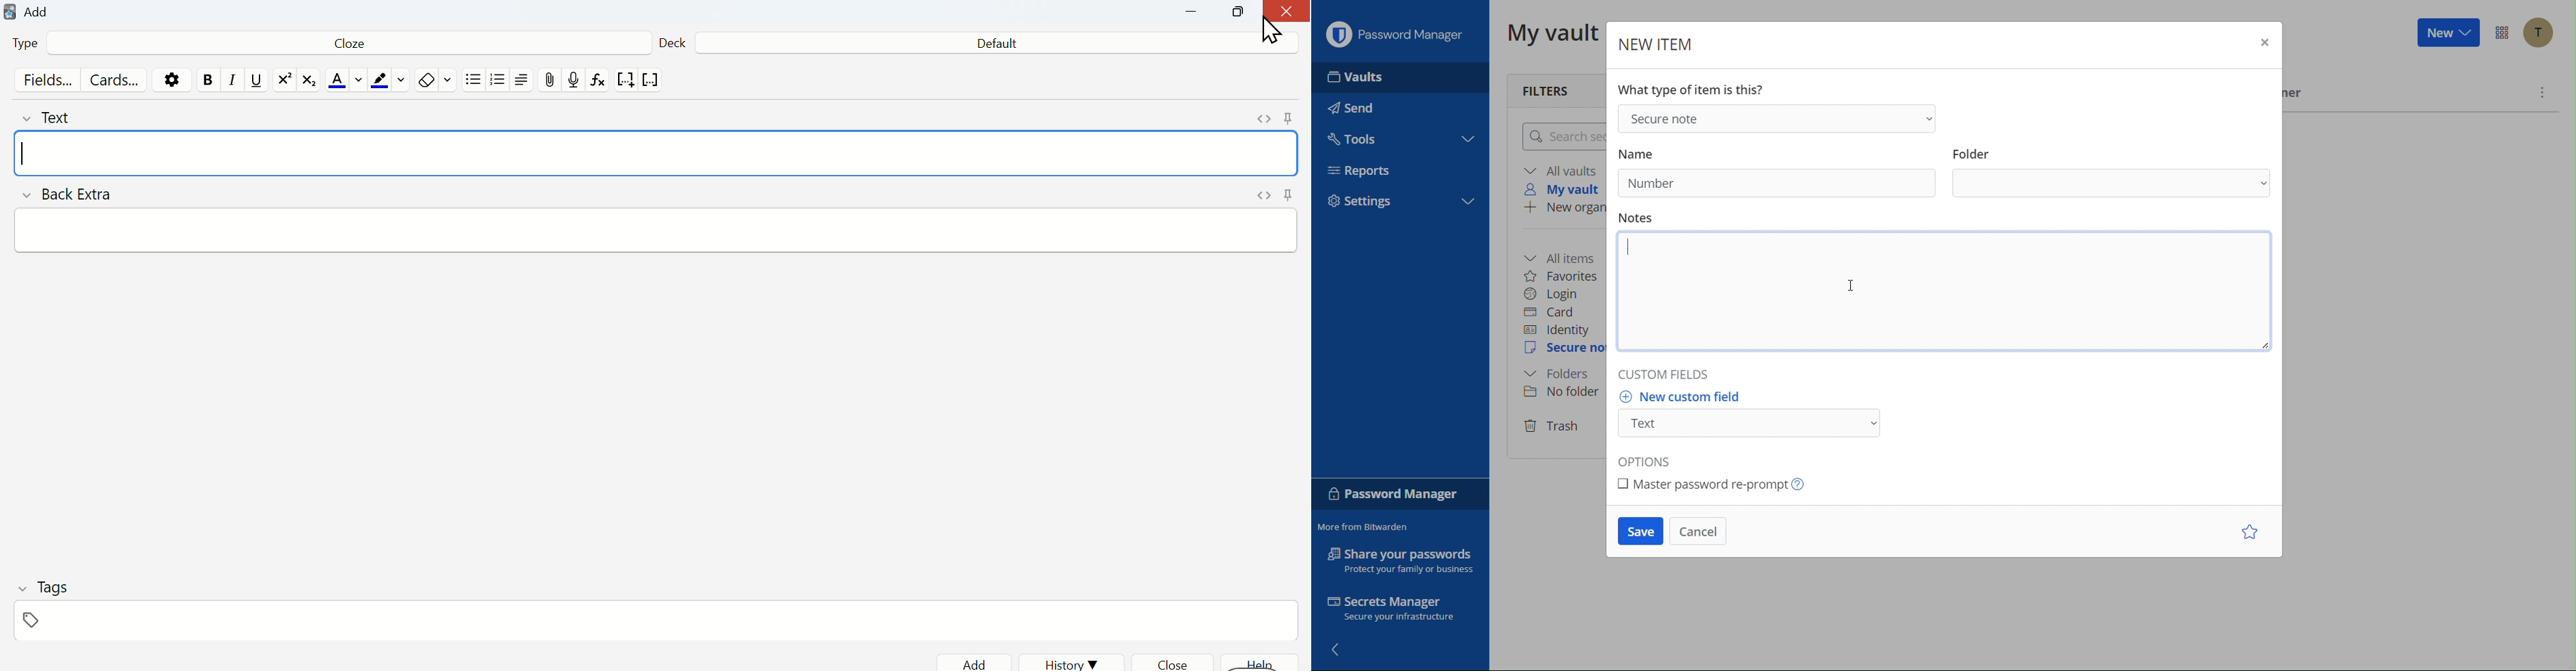 The height and width of the screenshot is (672, 2576). What do you see at coordinates (2543, 92) in the screenshot?
I see `More` at bounding box center [2543, 92].